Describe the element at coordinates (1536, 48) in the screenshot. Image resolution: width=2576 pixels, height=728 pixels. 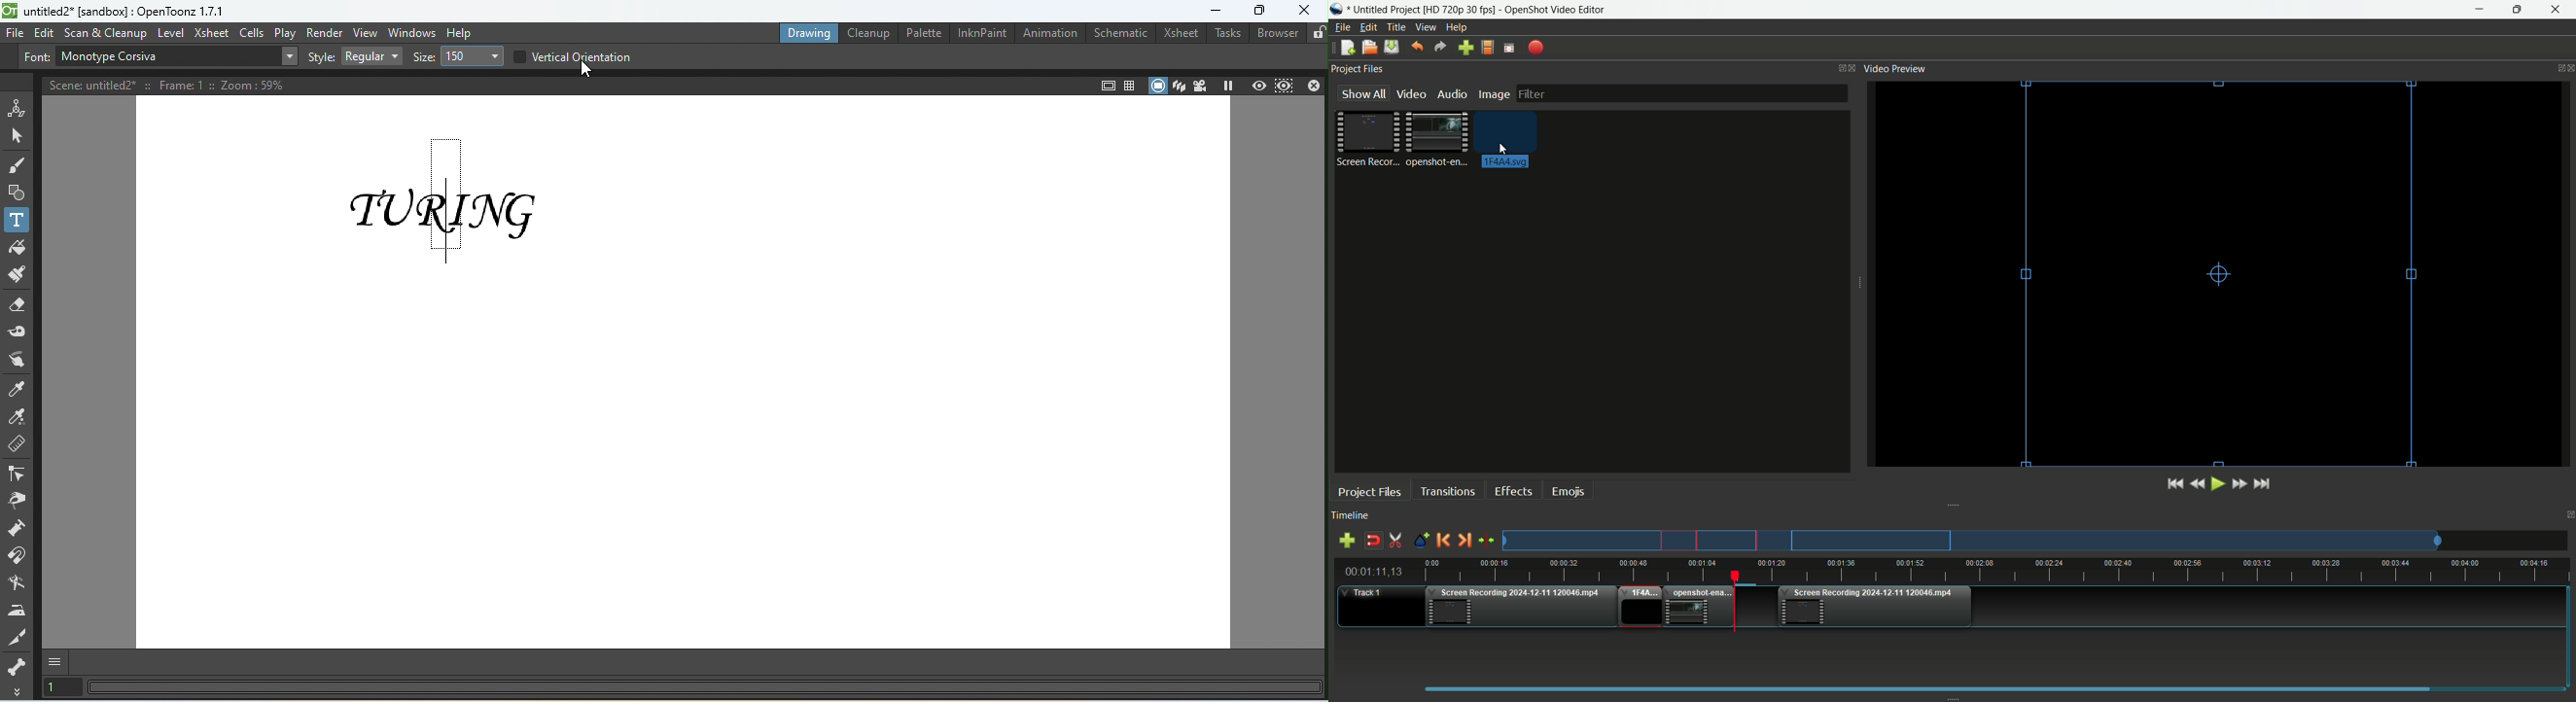
I see `Export` at that location.